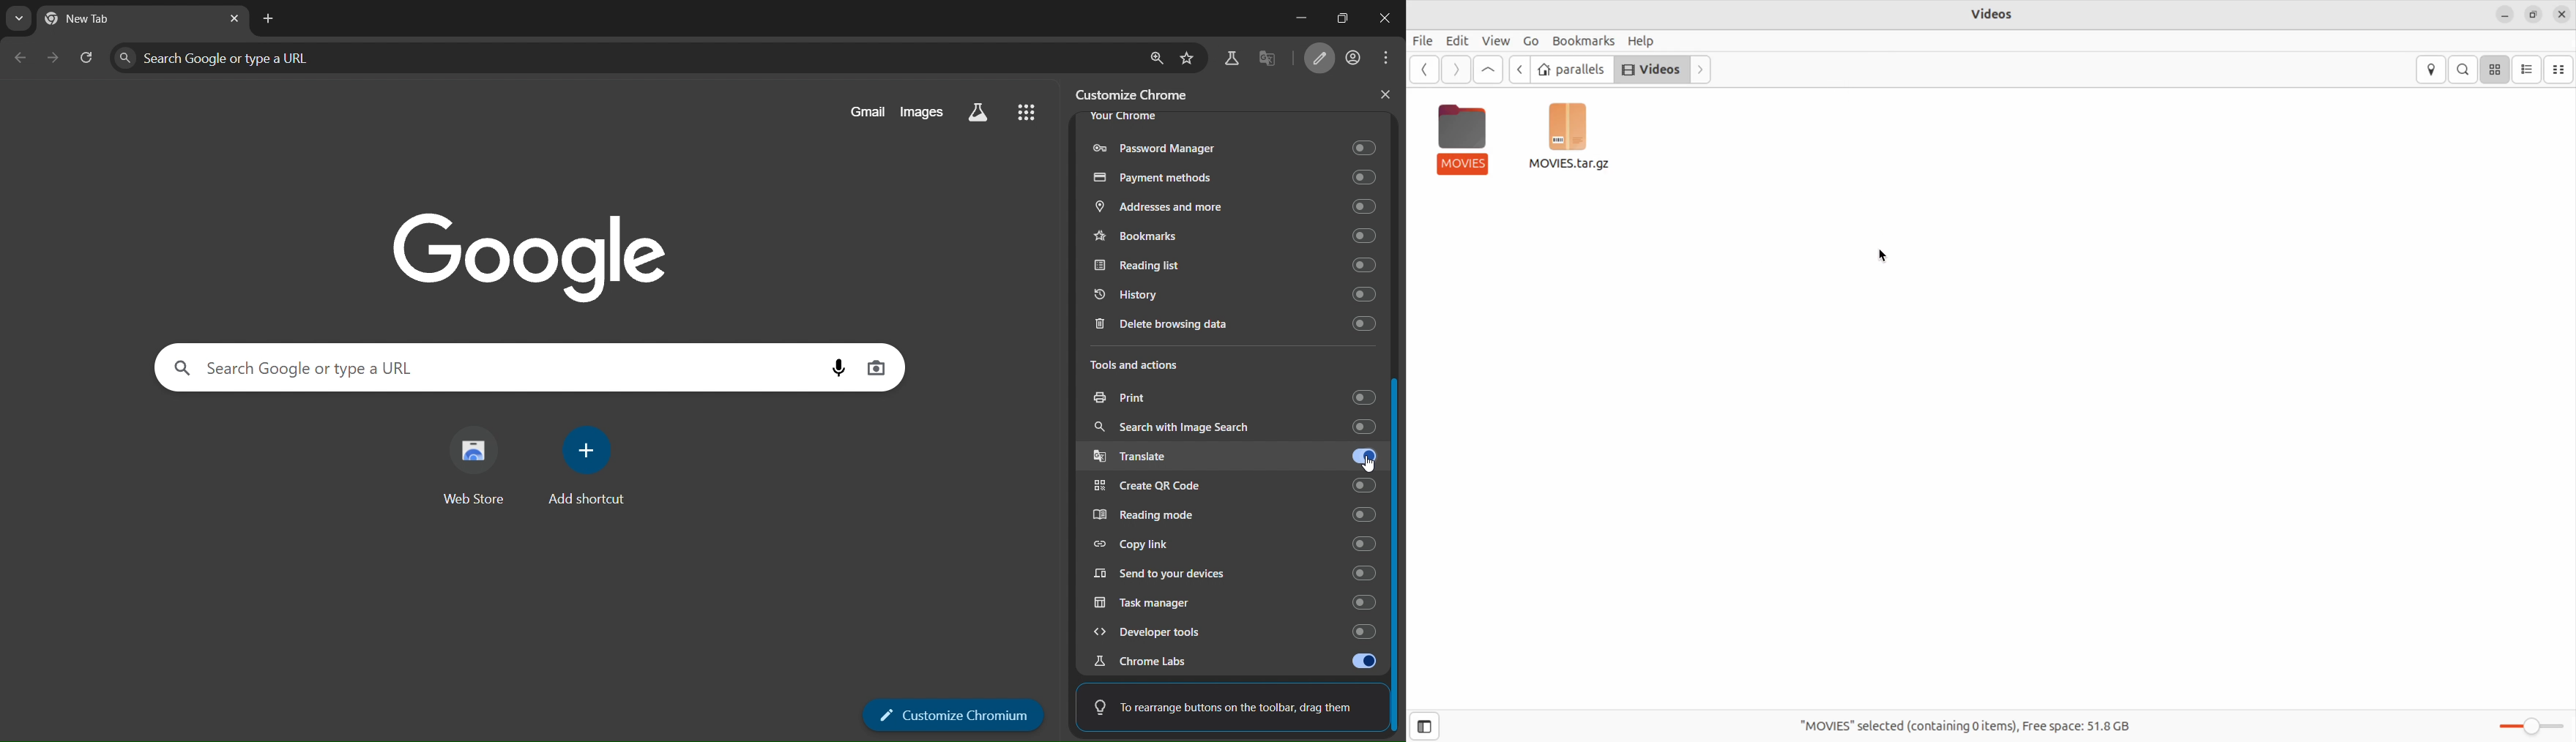  Describe the element at coordinates (1234, 234) in the screenshot. I see `bookmarks` at that location.